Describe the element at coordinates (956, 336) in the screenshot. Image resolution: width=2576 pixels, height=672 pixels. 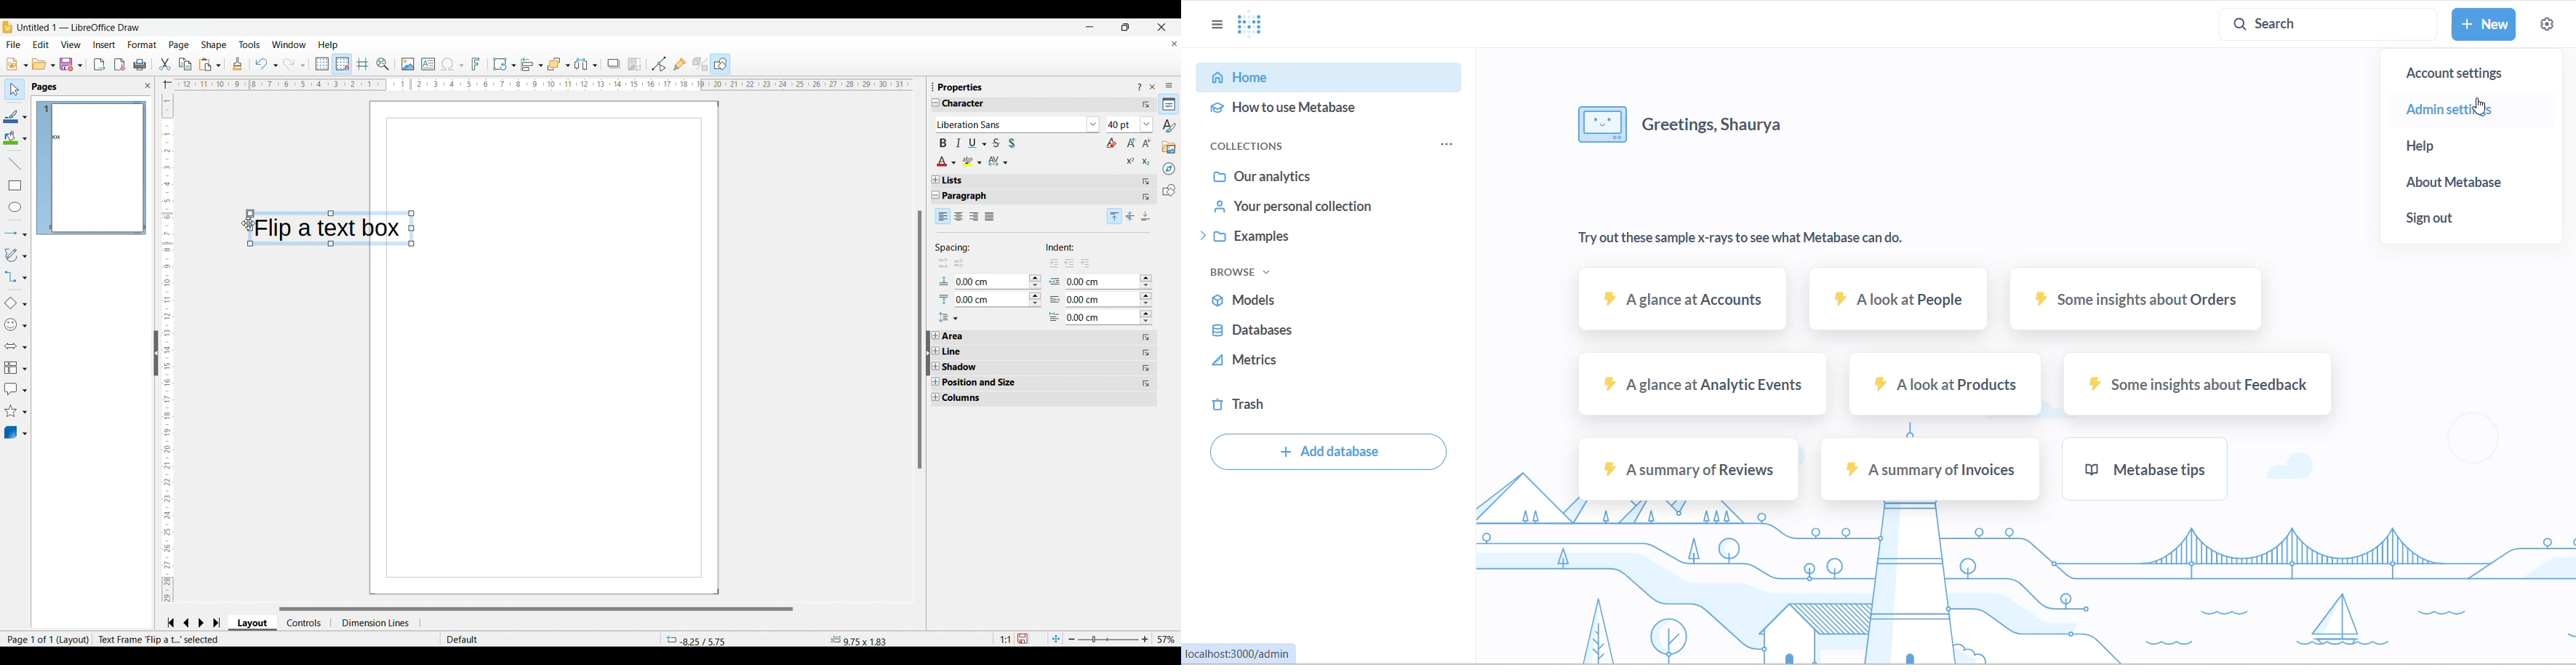
I see `Area property` at that location.